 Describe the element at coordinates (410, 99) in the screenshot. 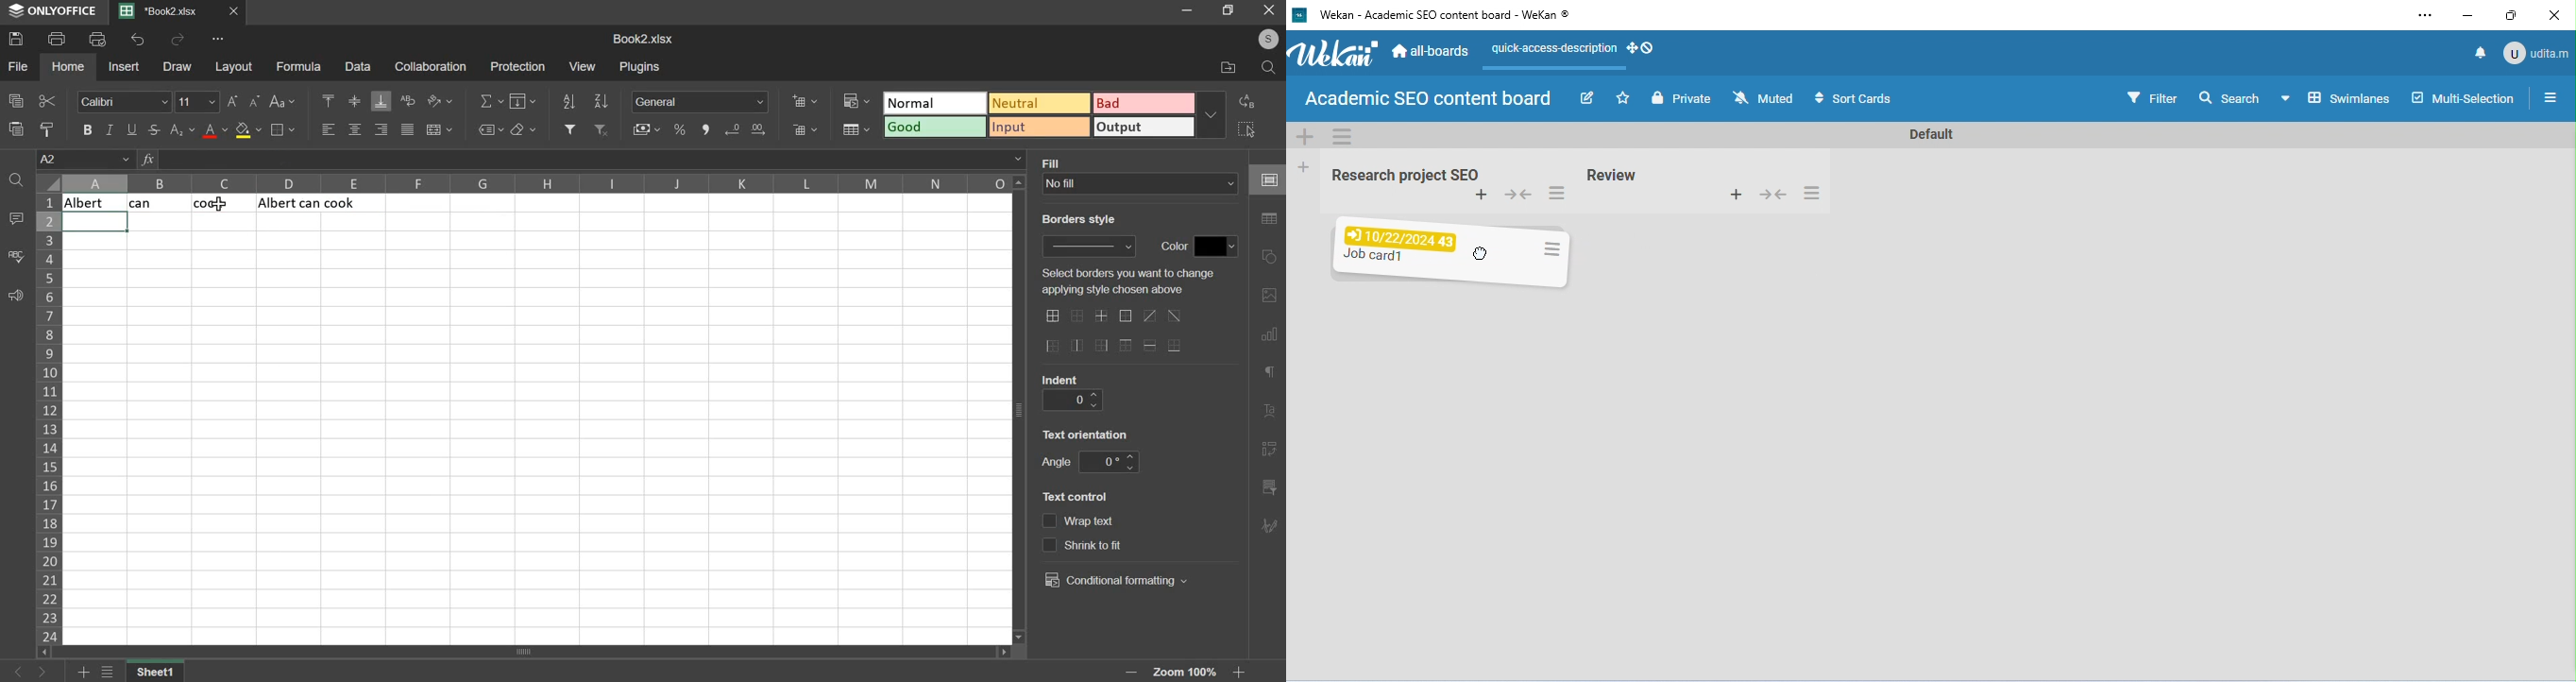

I see `wrap text` at that location.